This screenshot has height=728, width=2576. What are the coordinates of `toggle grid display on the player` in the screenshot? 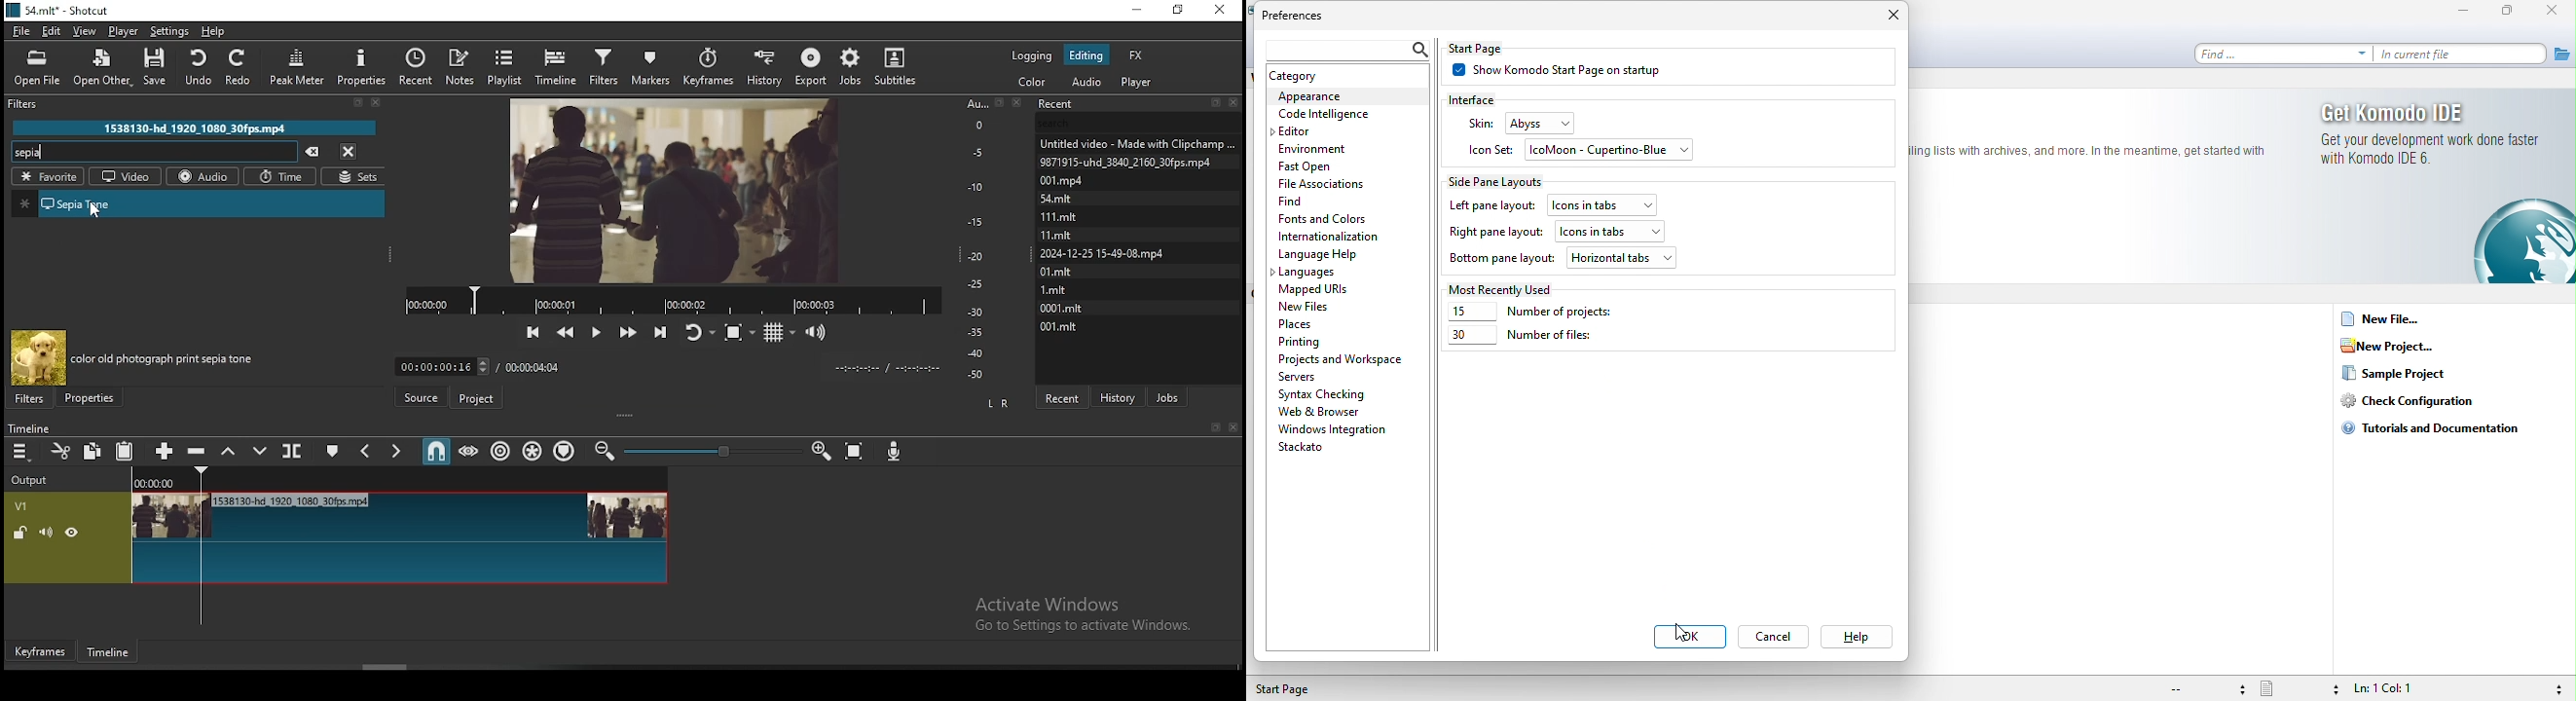 It's located at (779, 332).